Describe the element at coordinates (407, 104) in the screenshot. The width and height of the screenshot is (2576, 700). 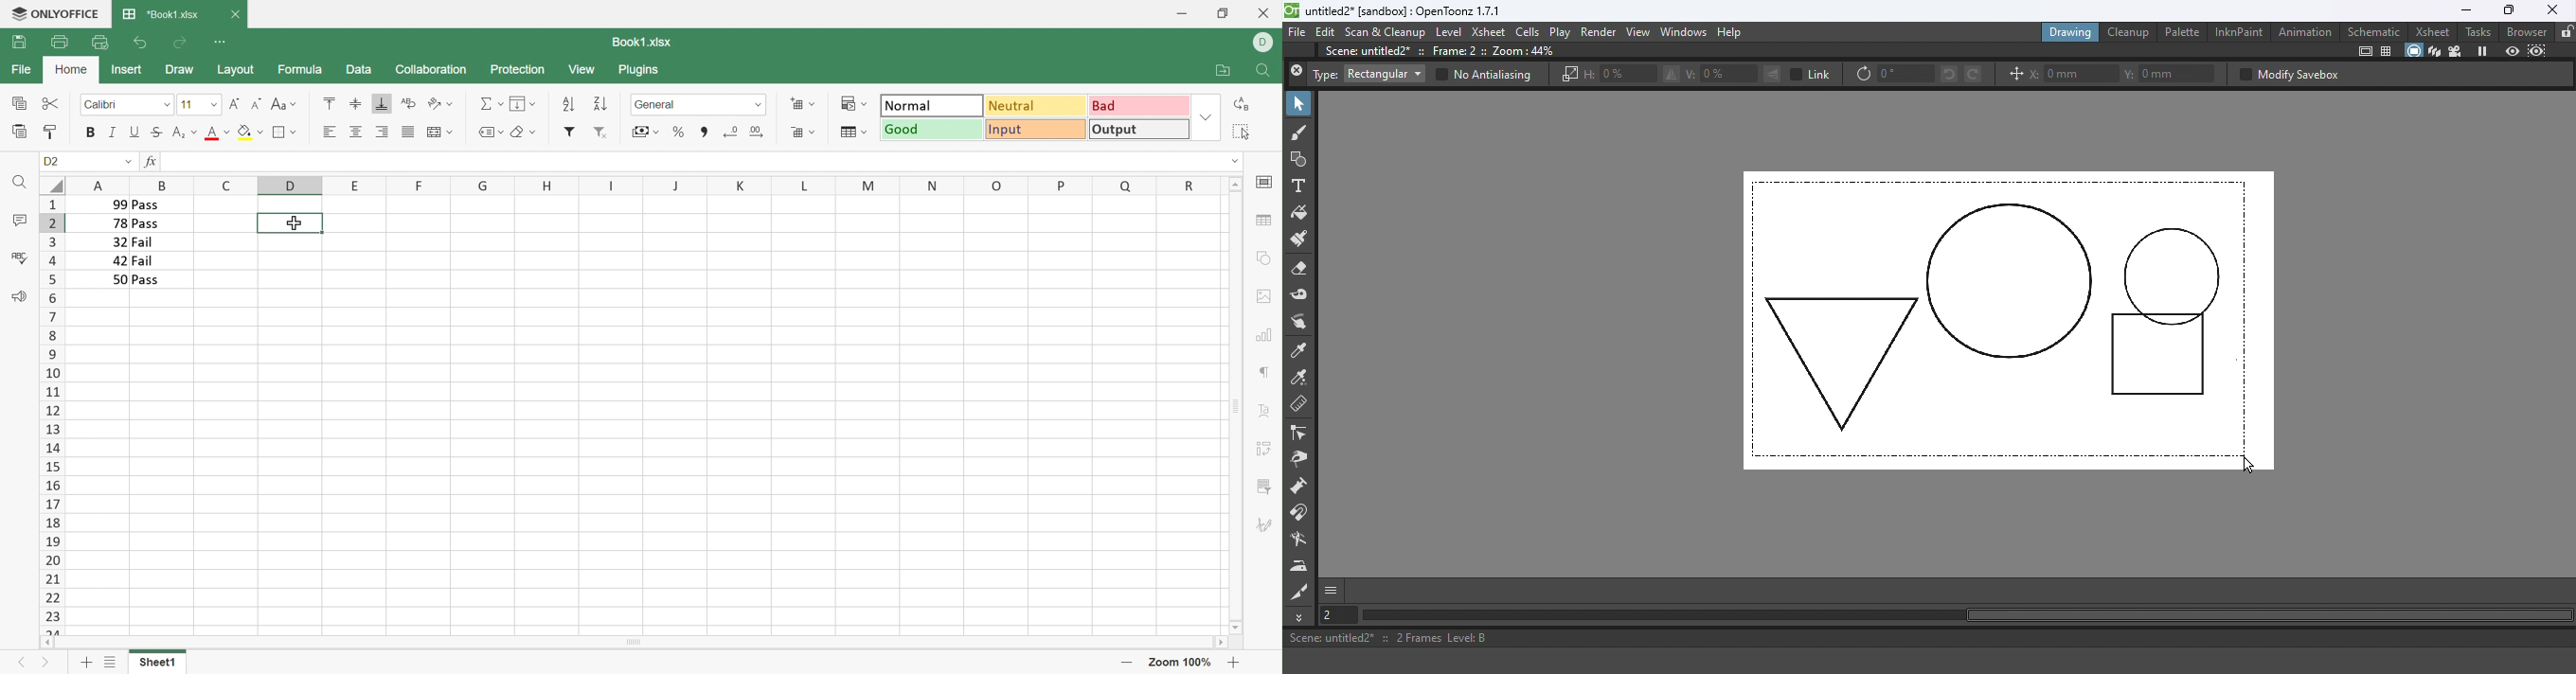
I see `Wrap text` at that location.